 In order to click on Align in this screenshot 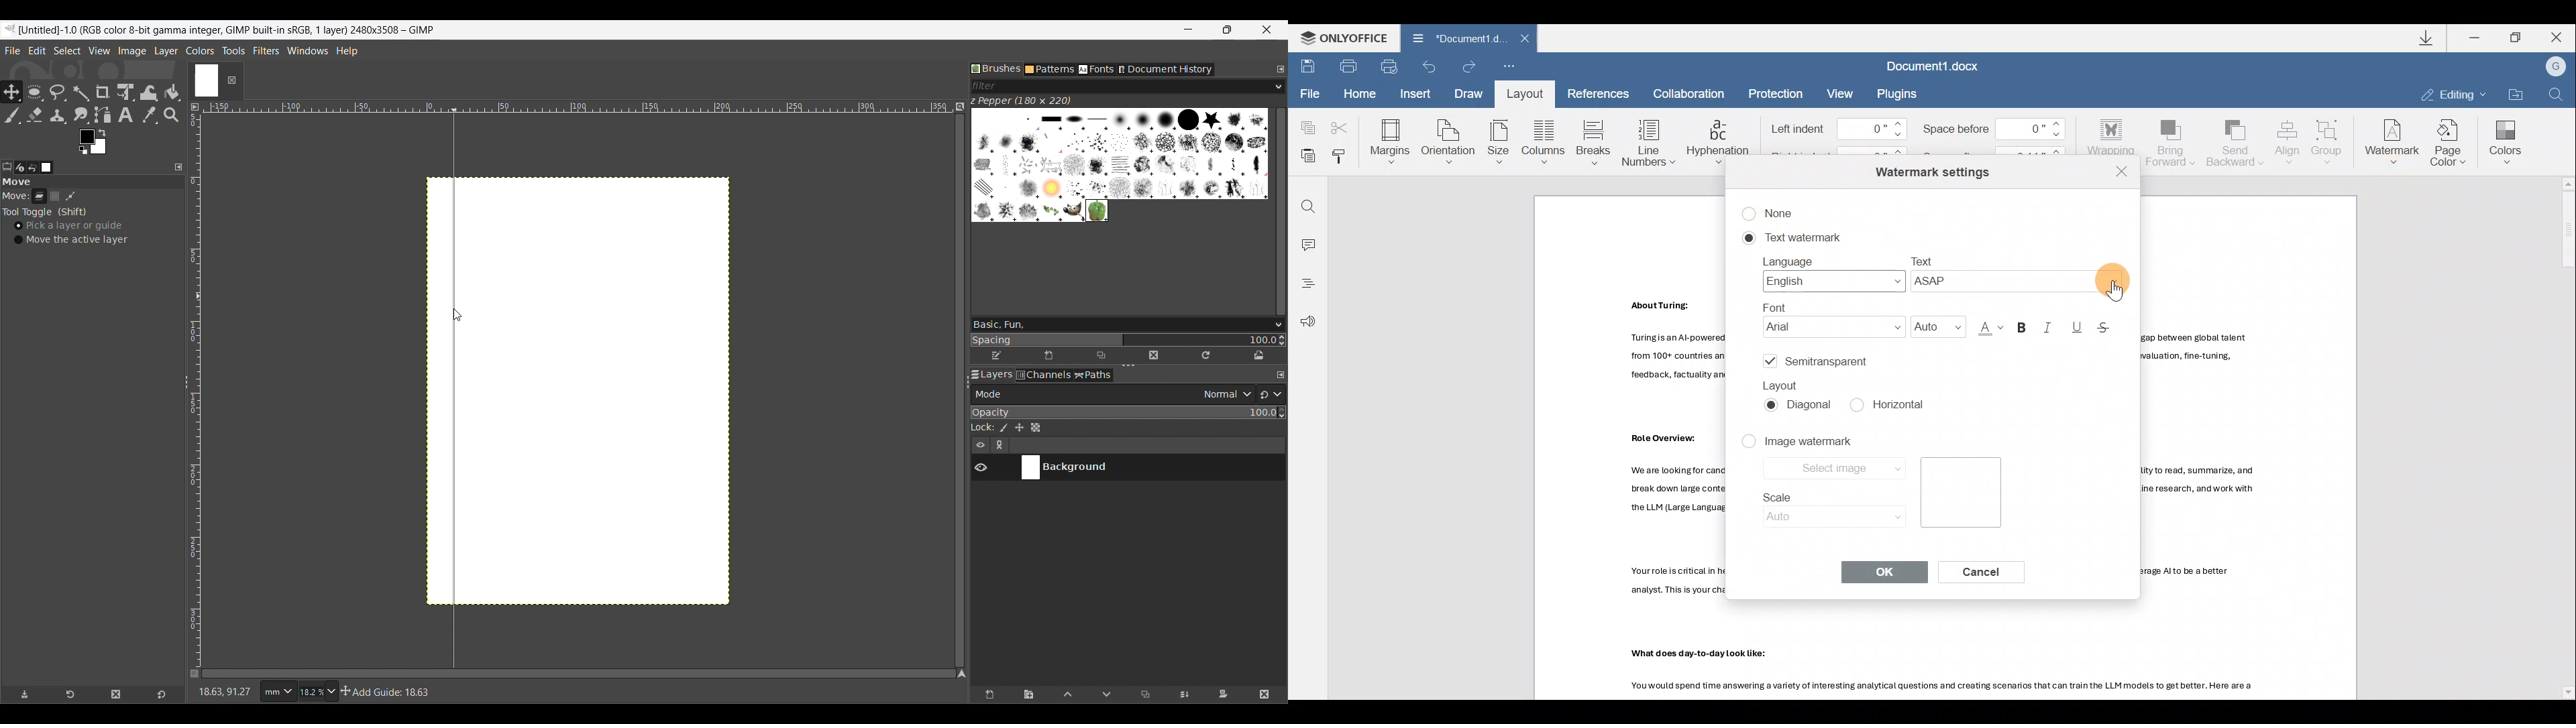, I will do `click(2288, 143)`.